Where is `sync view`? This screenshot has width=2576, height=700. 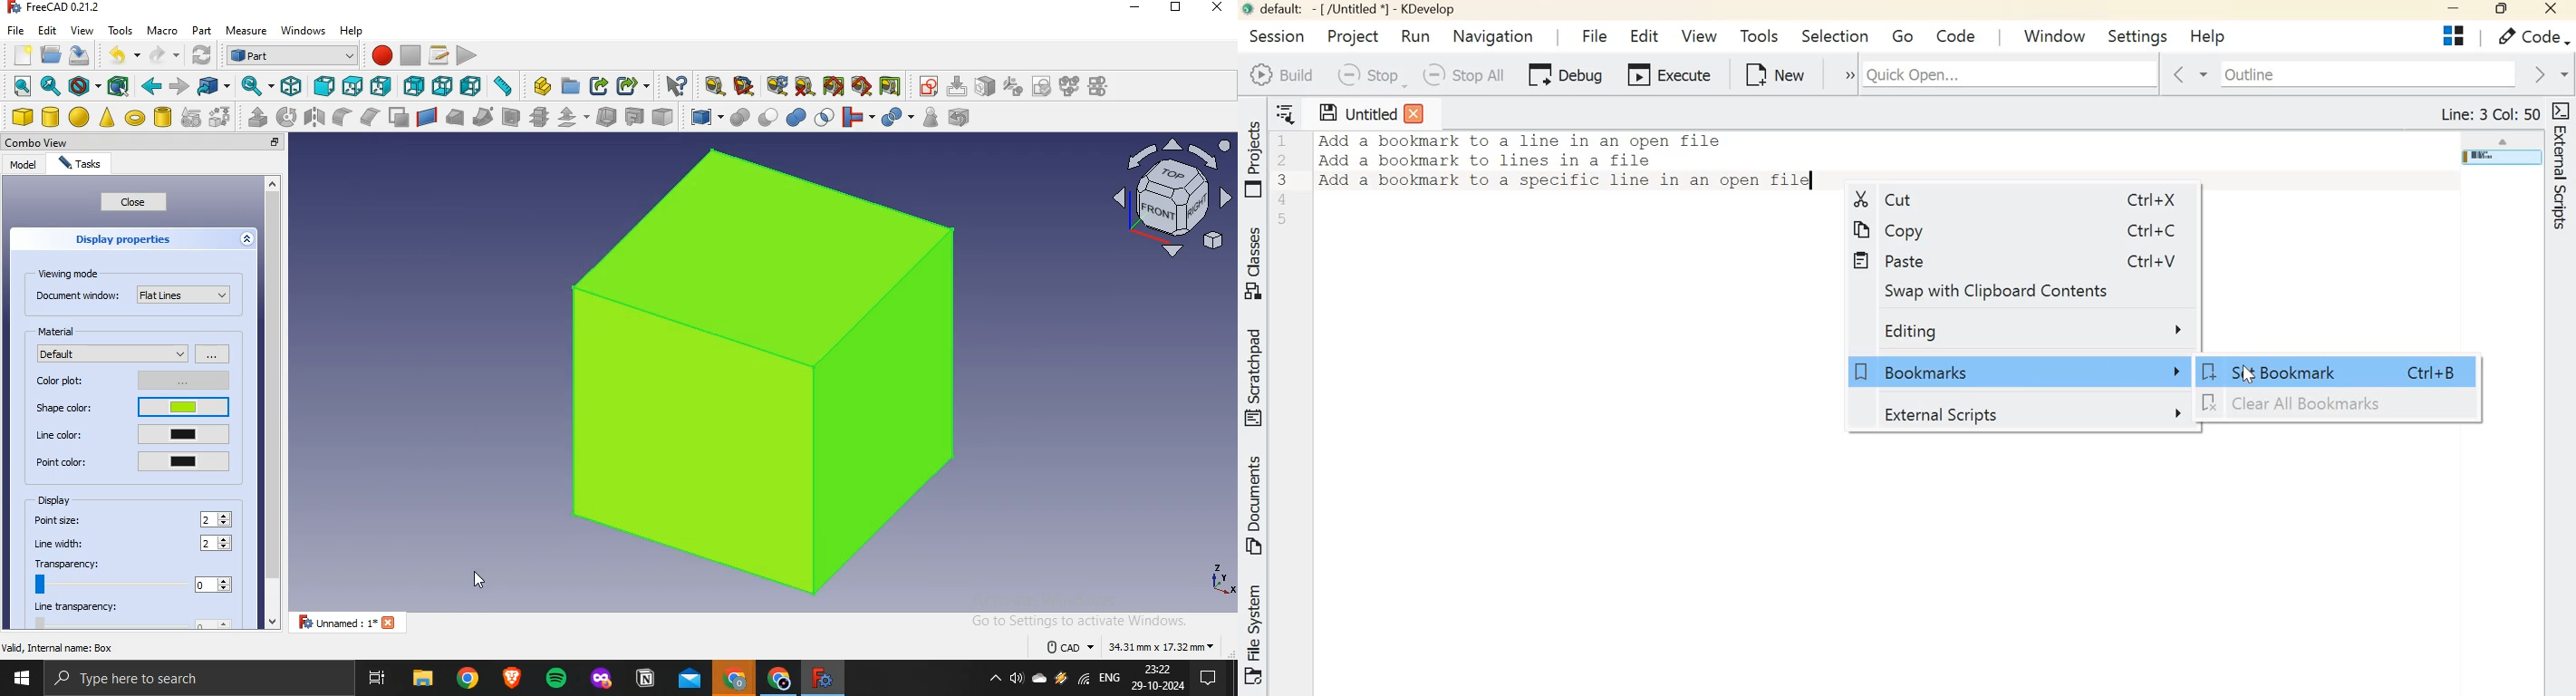
sync view is located at coordinates (255, 85).